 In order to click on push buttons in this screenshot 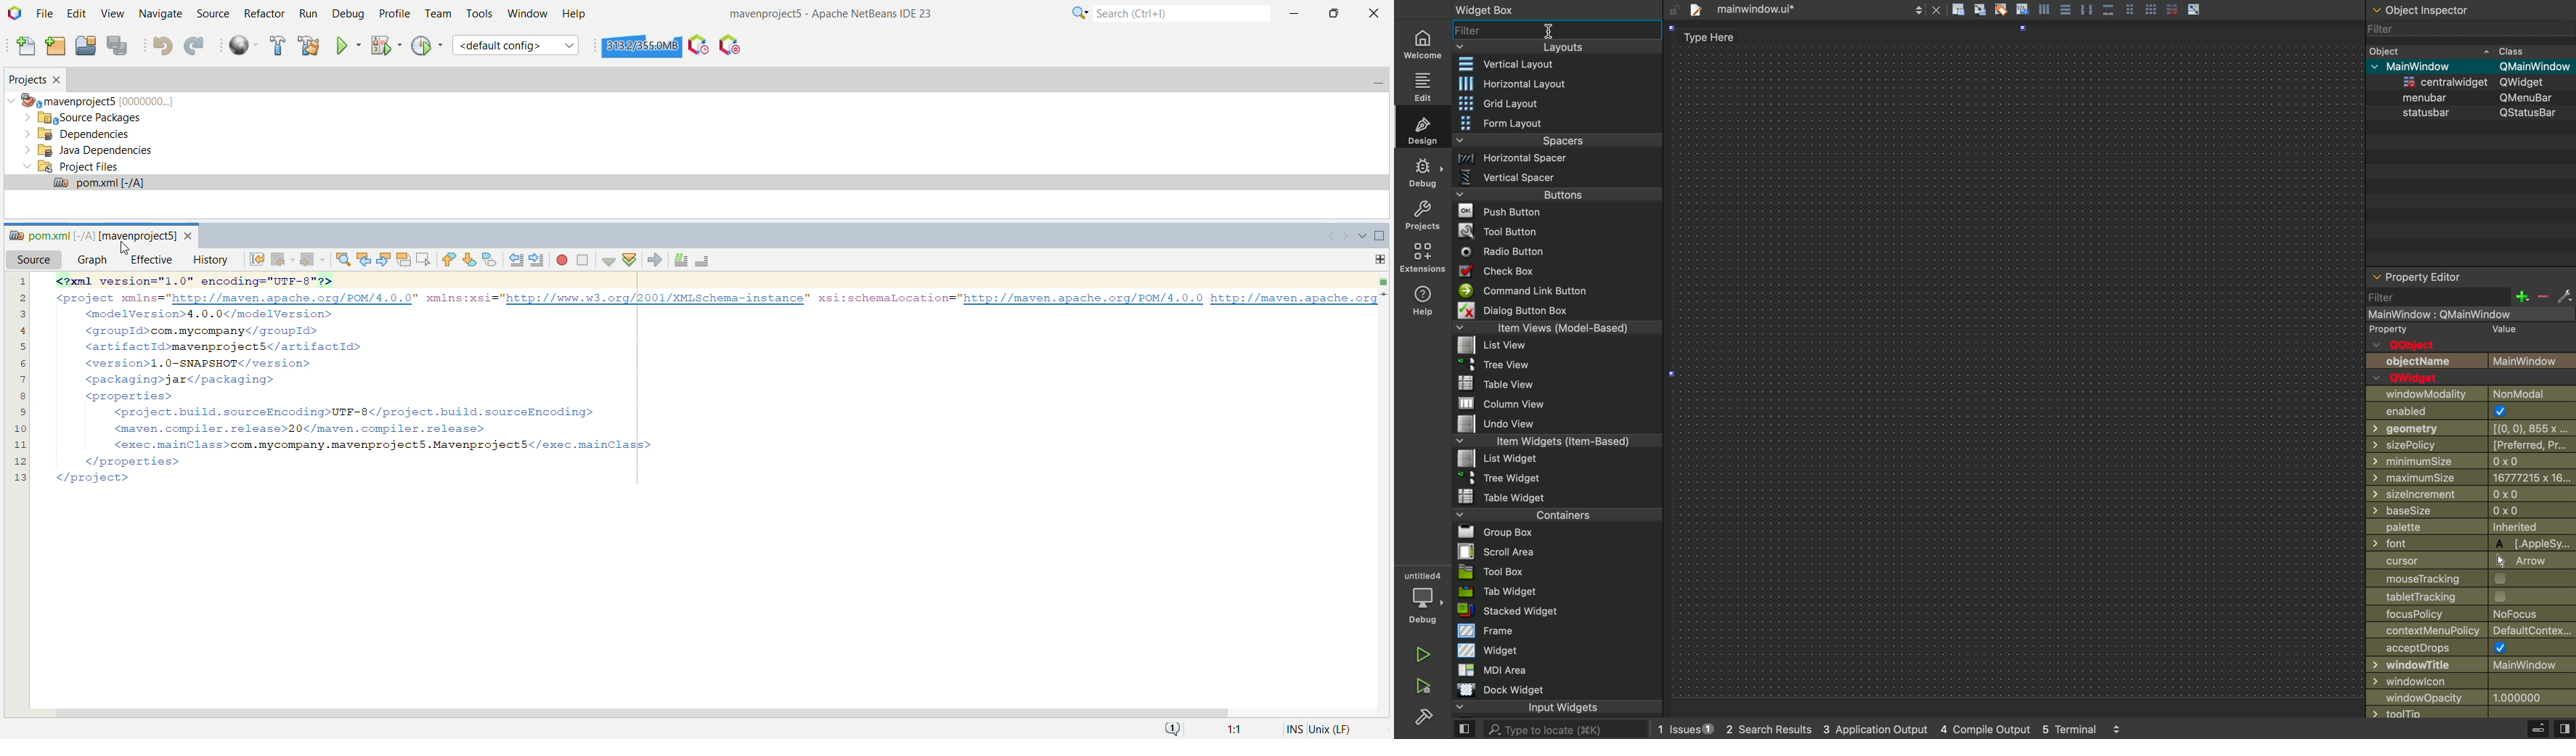, I will do `click(1558, 211)`.